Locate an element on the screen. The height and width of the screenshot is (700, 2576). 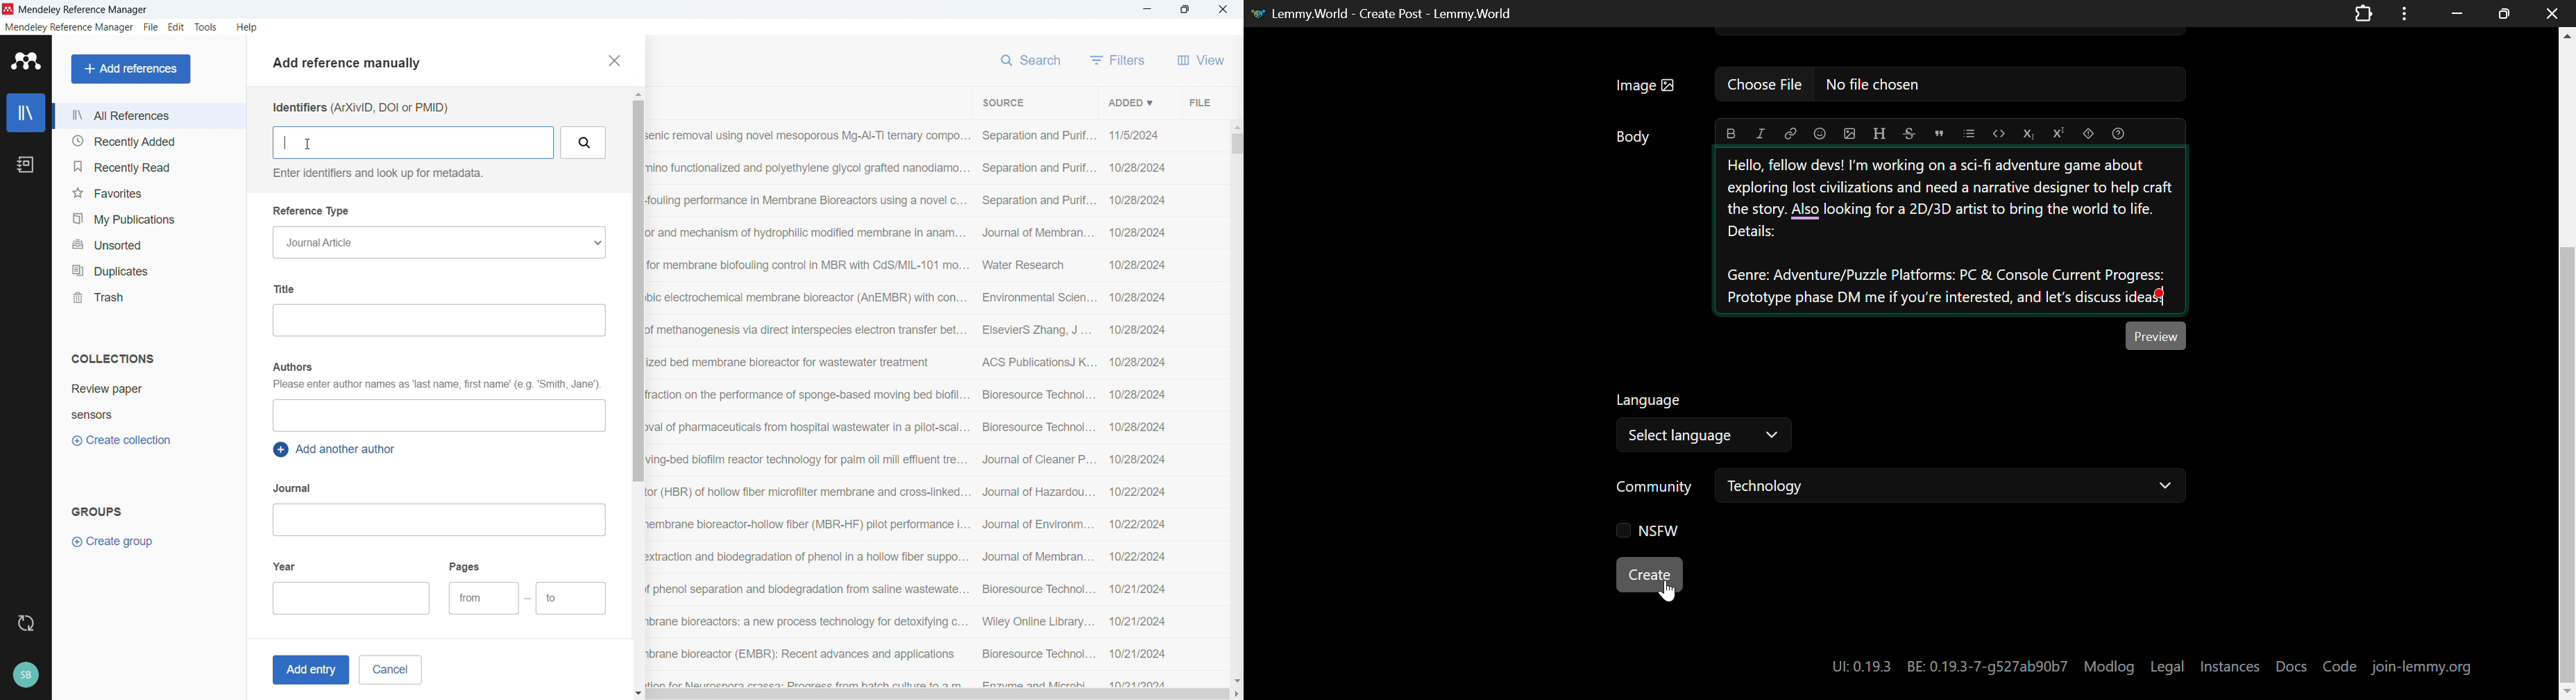
Create group  is located at coordinates (114, 542).